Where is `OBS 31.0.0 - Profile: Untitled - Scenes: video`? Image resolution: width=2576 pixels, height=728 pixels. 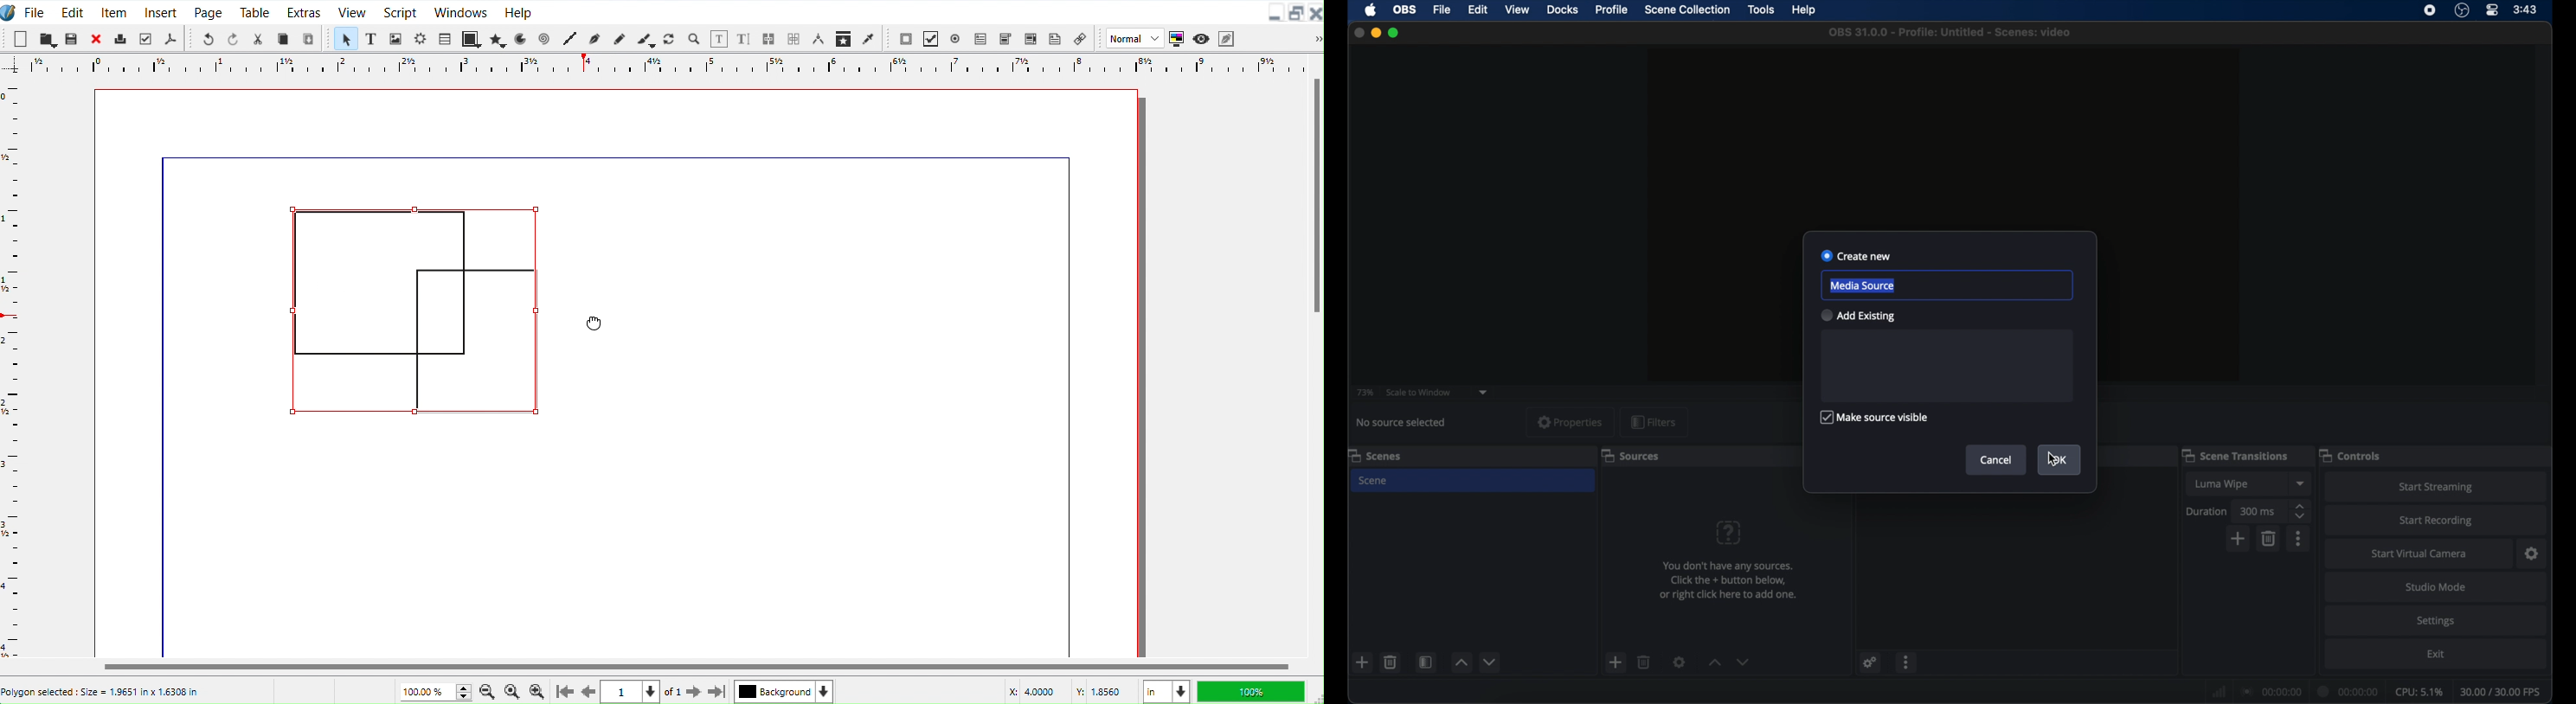 OBS 31.0.0 - Profile: Untitled - Scenes: video is located at coordinates (1948, 32).